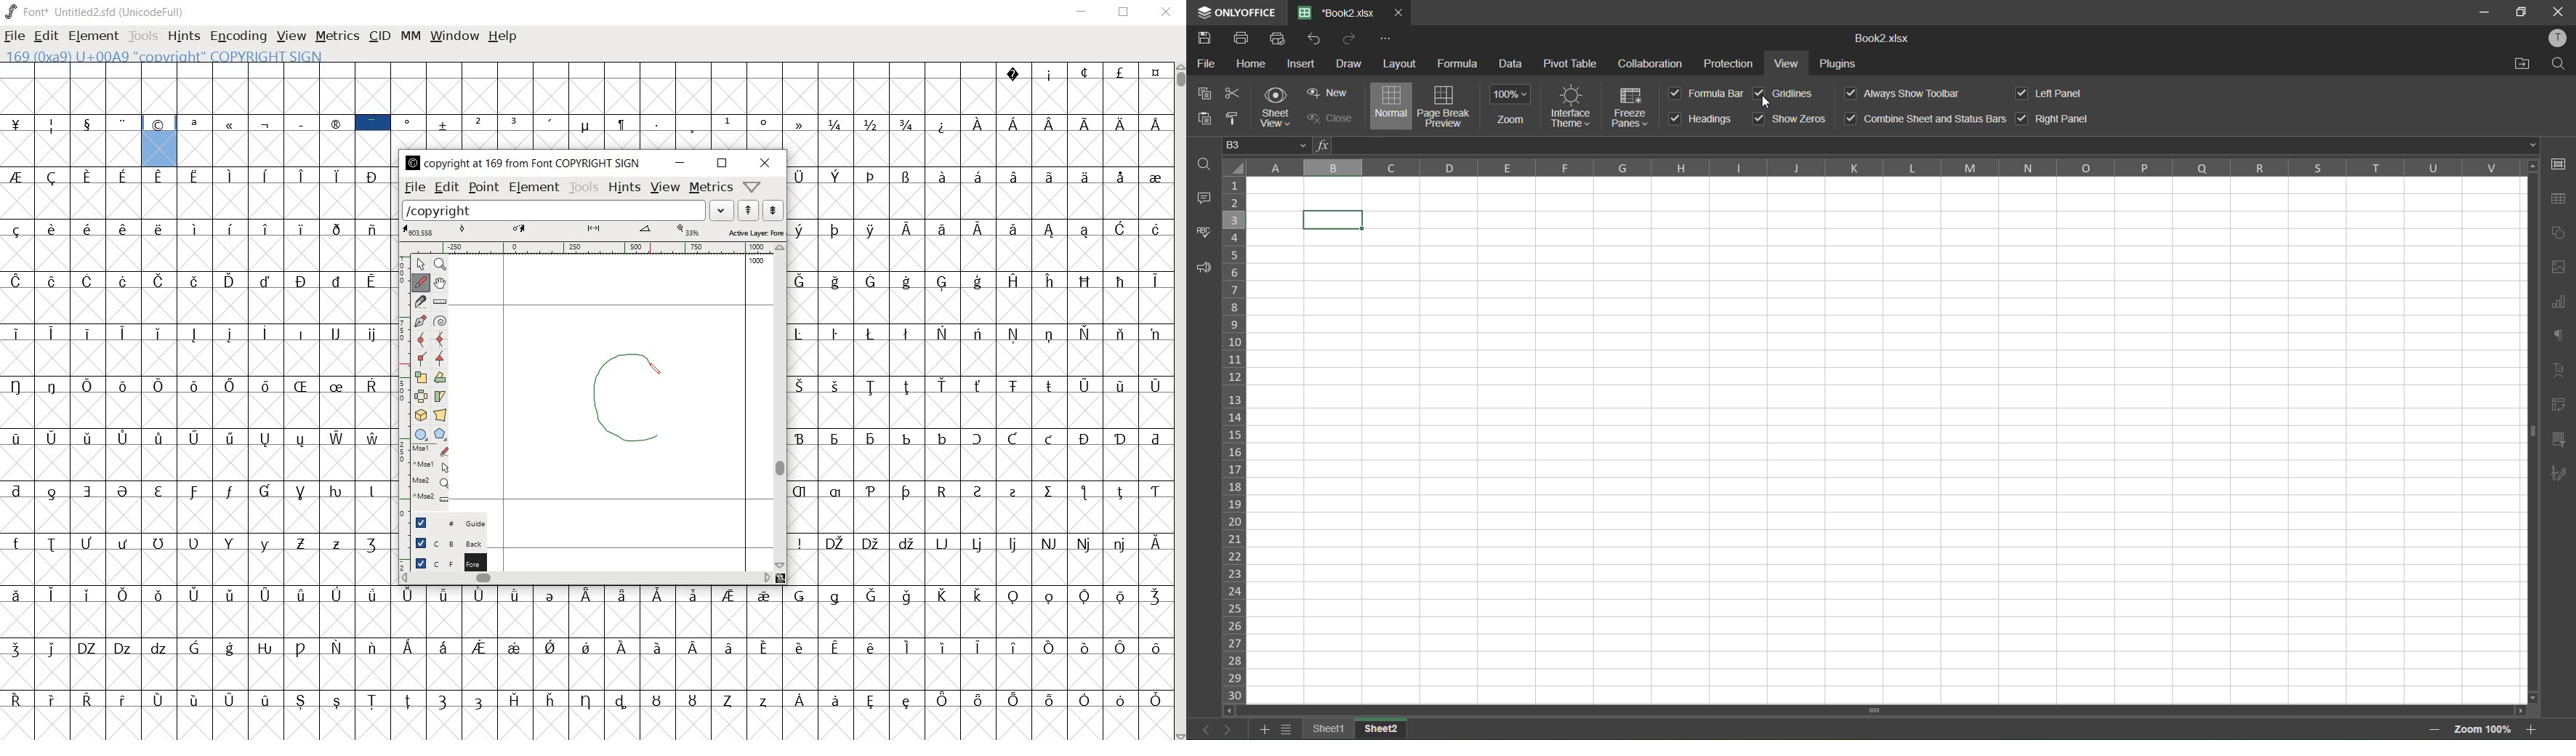  I want to click on rectangle or ellipse, so click(421, 433).